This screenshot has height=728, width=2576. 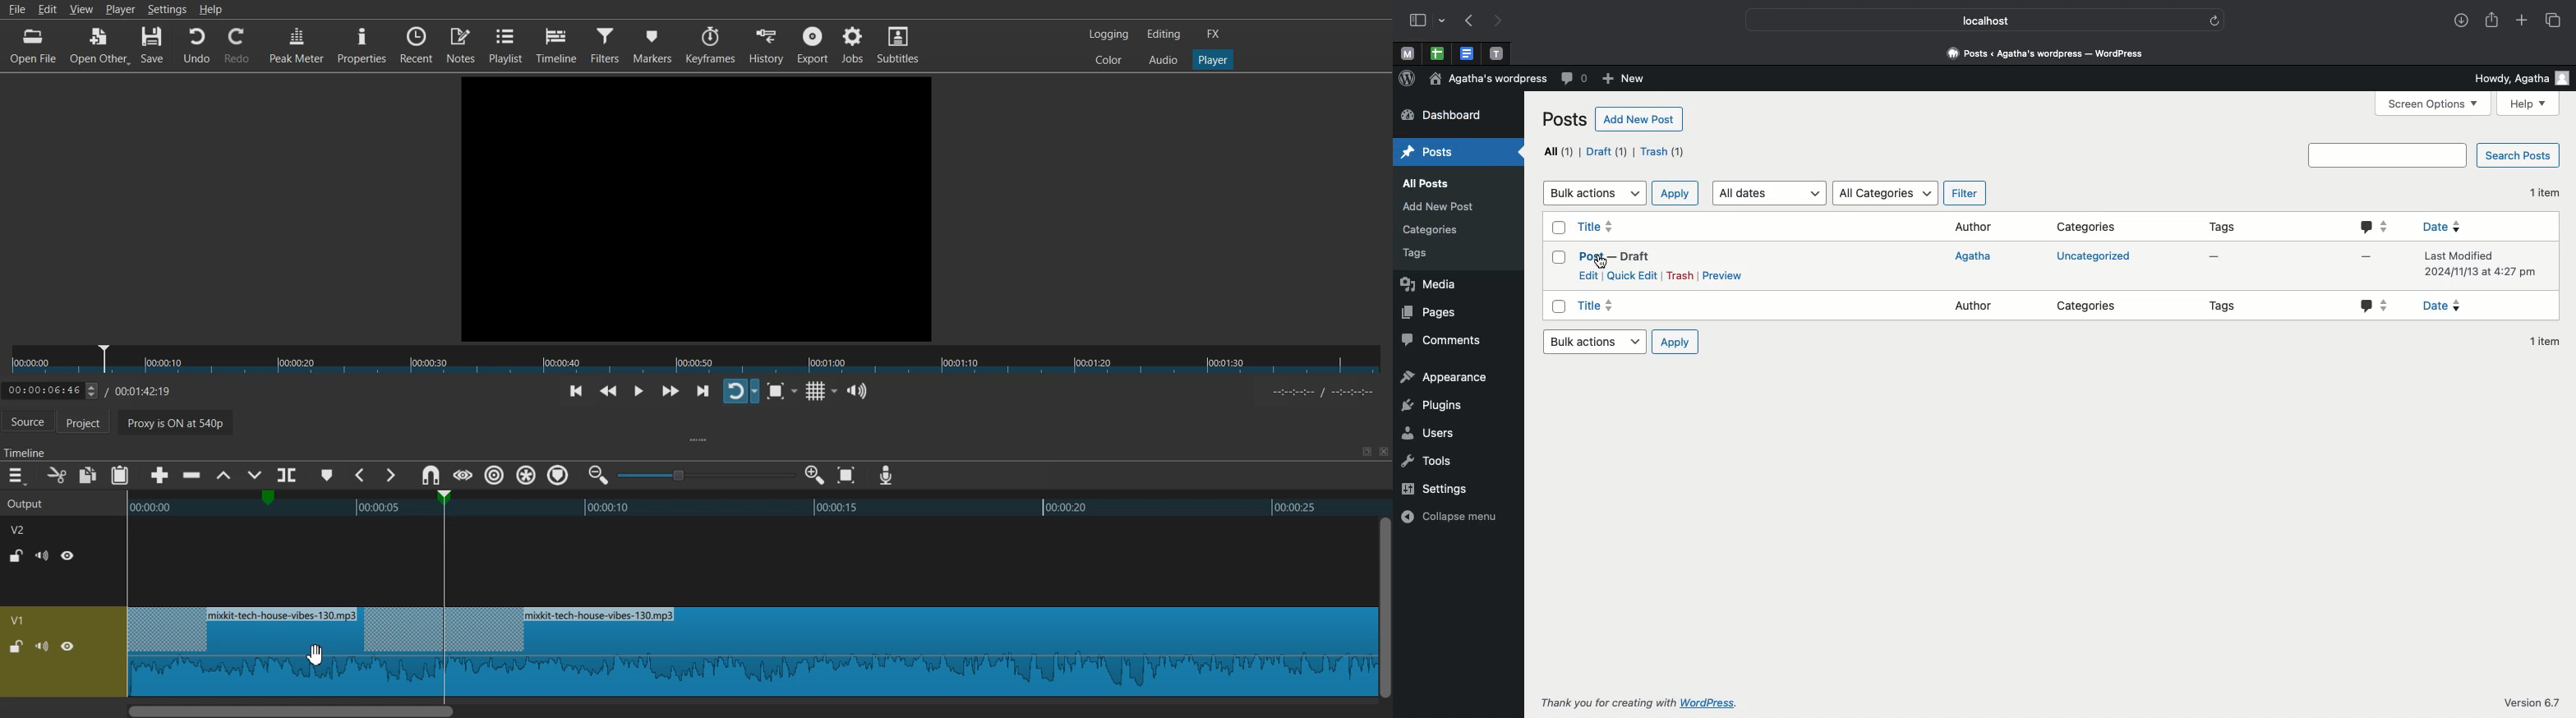 I want to click on Source, so click(x=28, y=423).